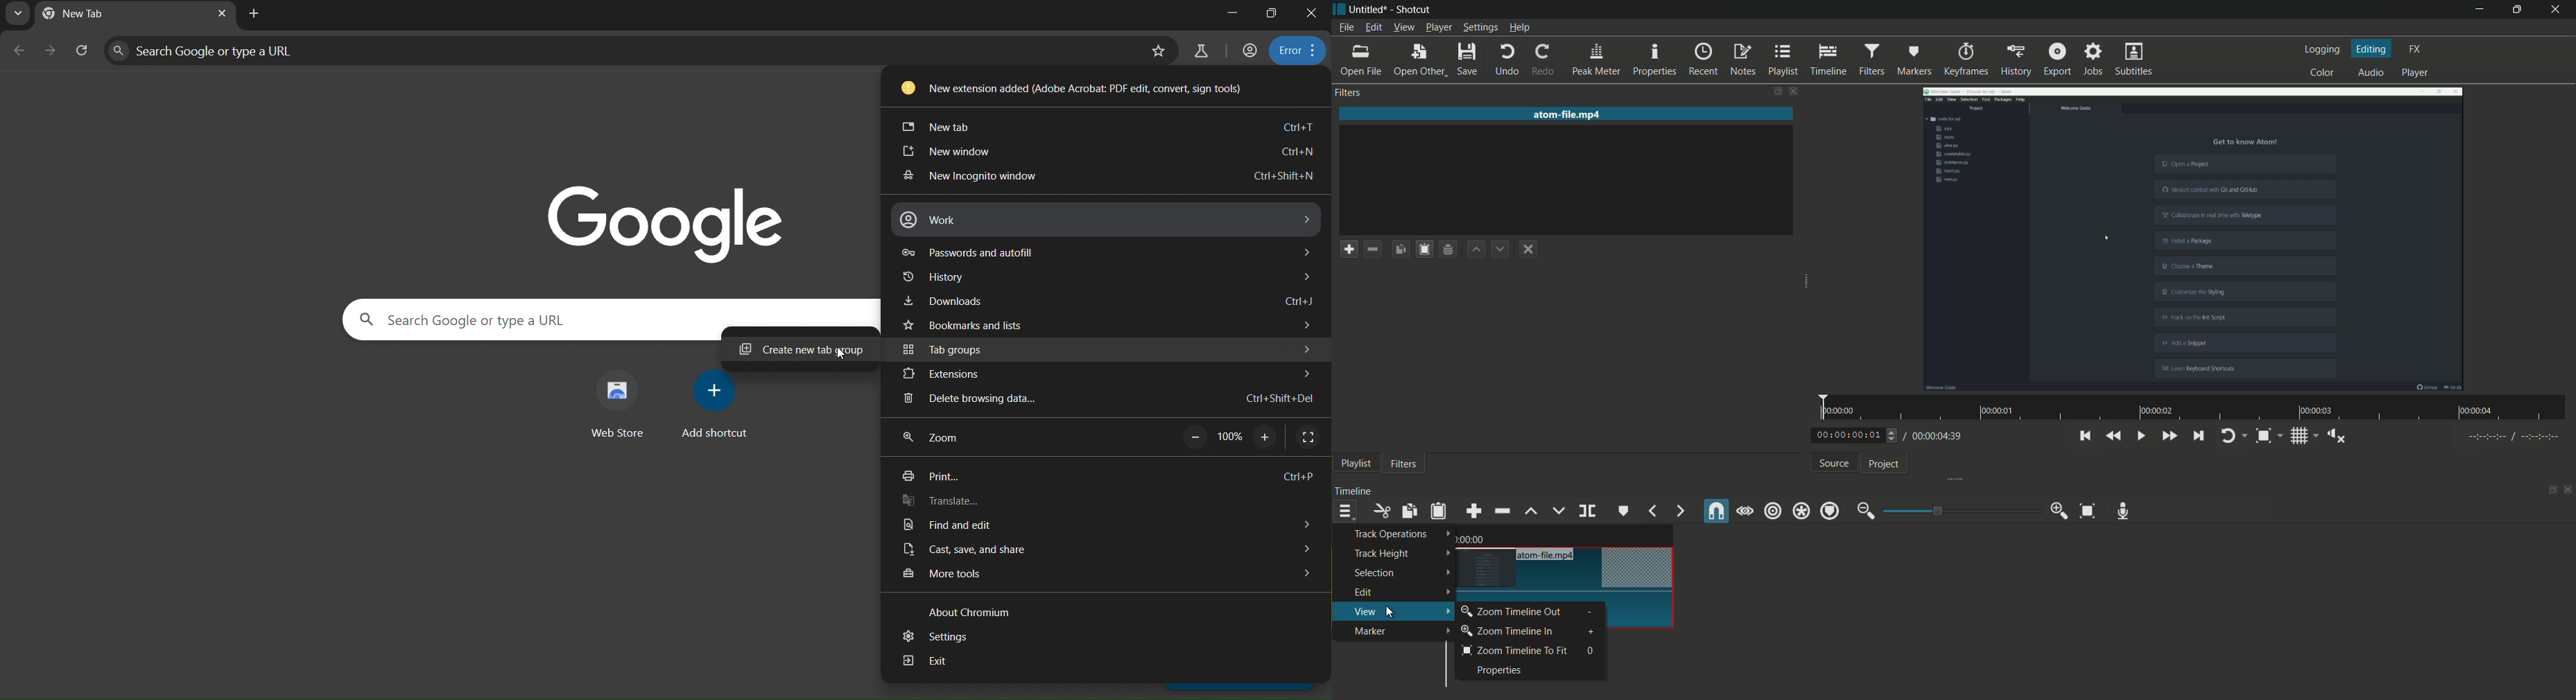 This screenshot has height=700, width=2576. I want to click on lift, so click(1530, 511).